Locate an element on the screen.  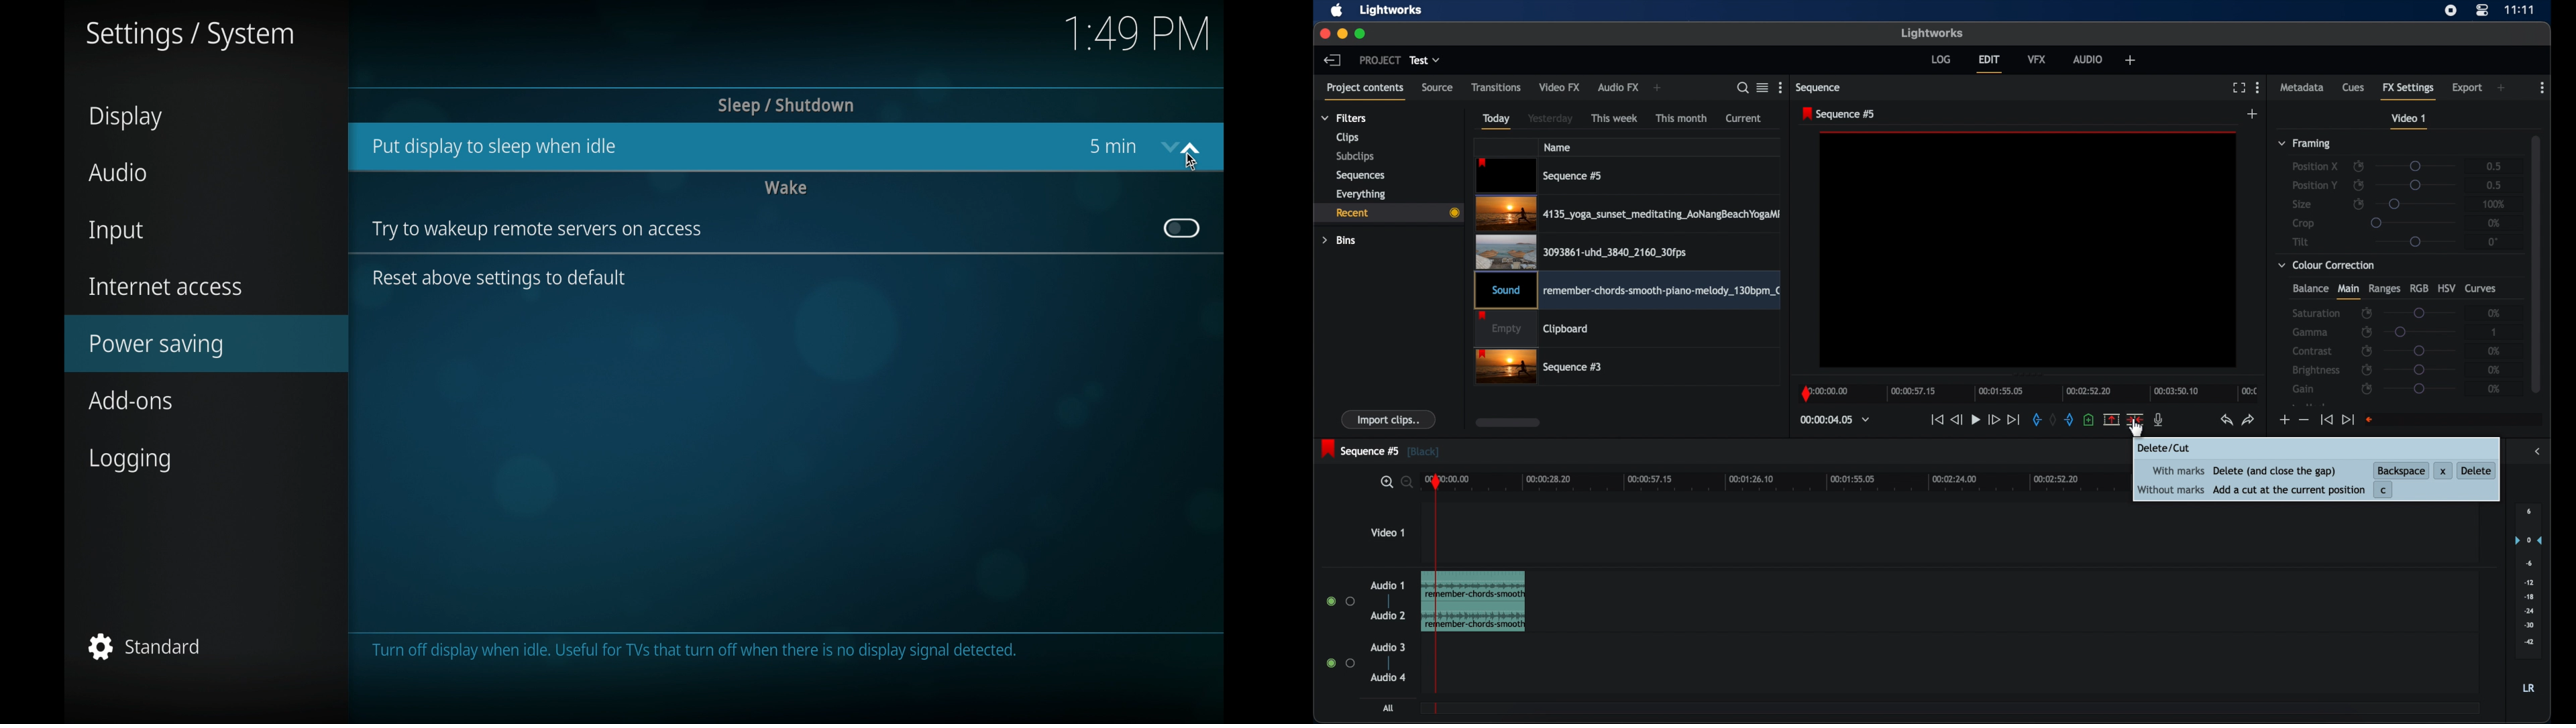
radio buttons is located at coordinates (1341, 601).